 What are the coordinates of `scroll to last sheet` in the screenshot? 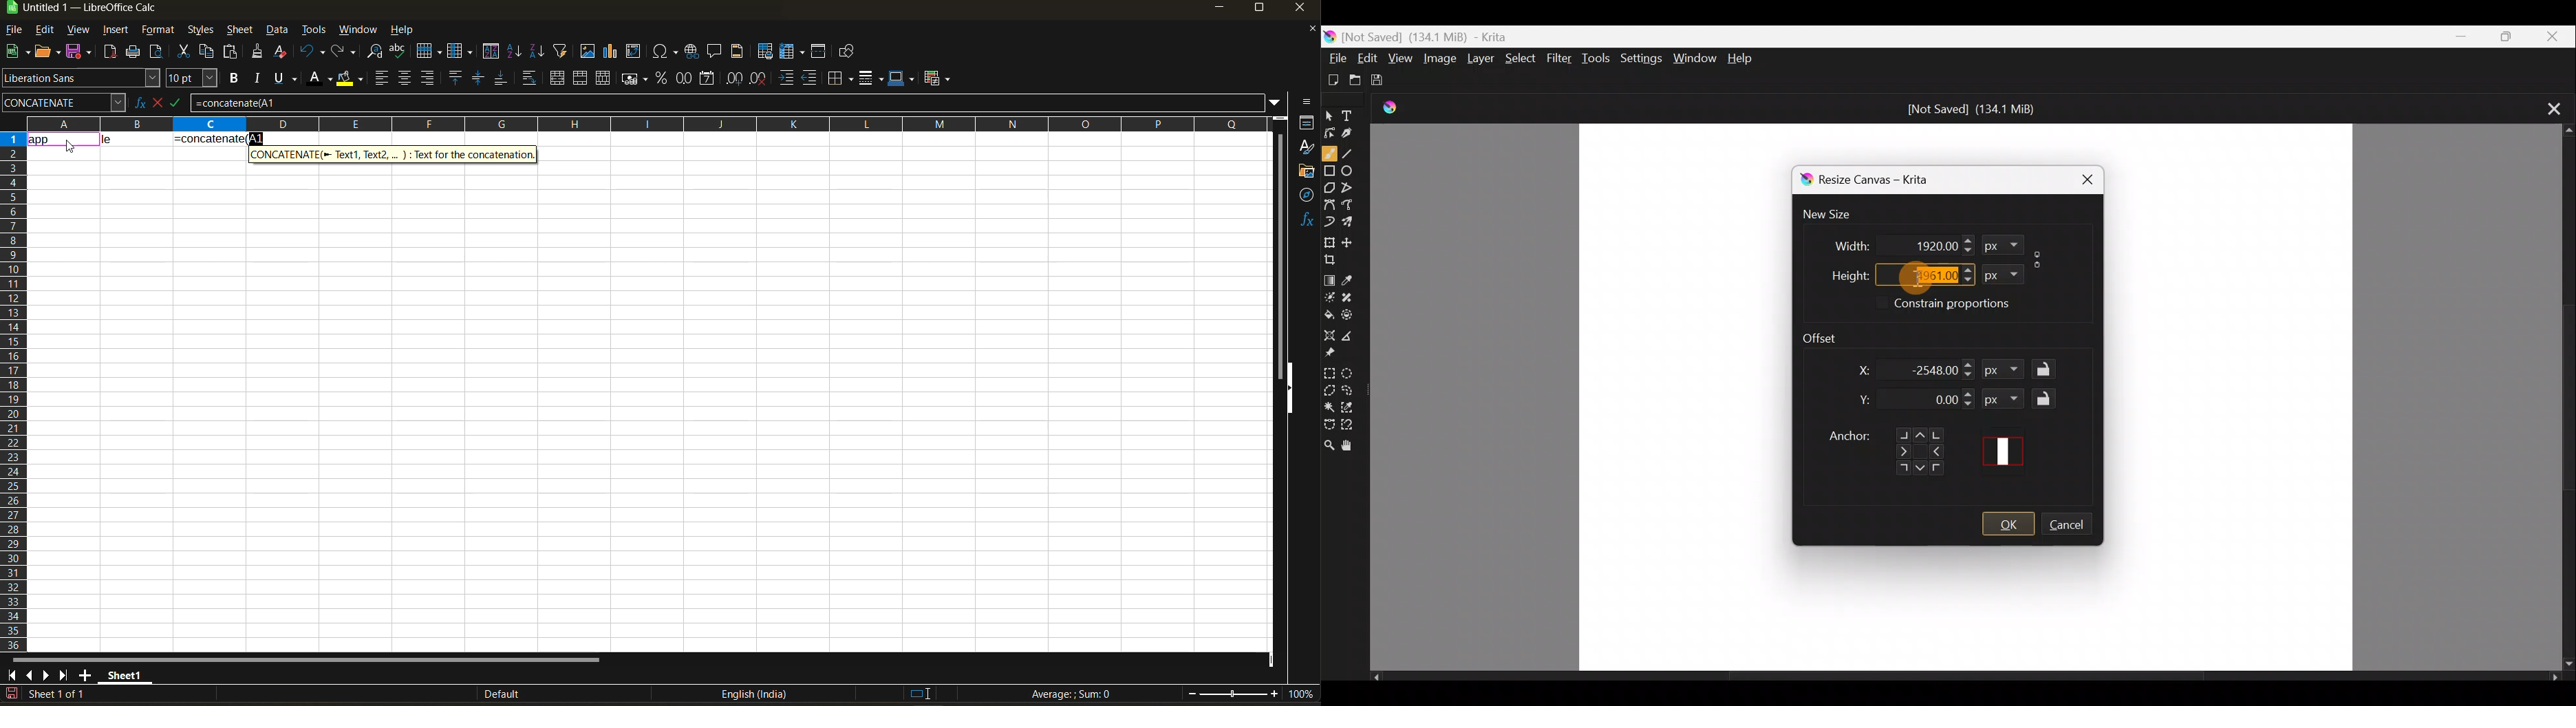 It's located at (64, 675).